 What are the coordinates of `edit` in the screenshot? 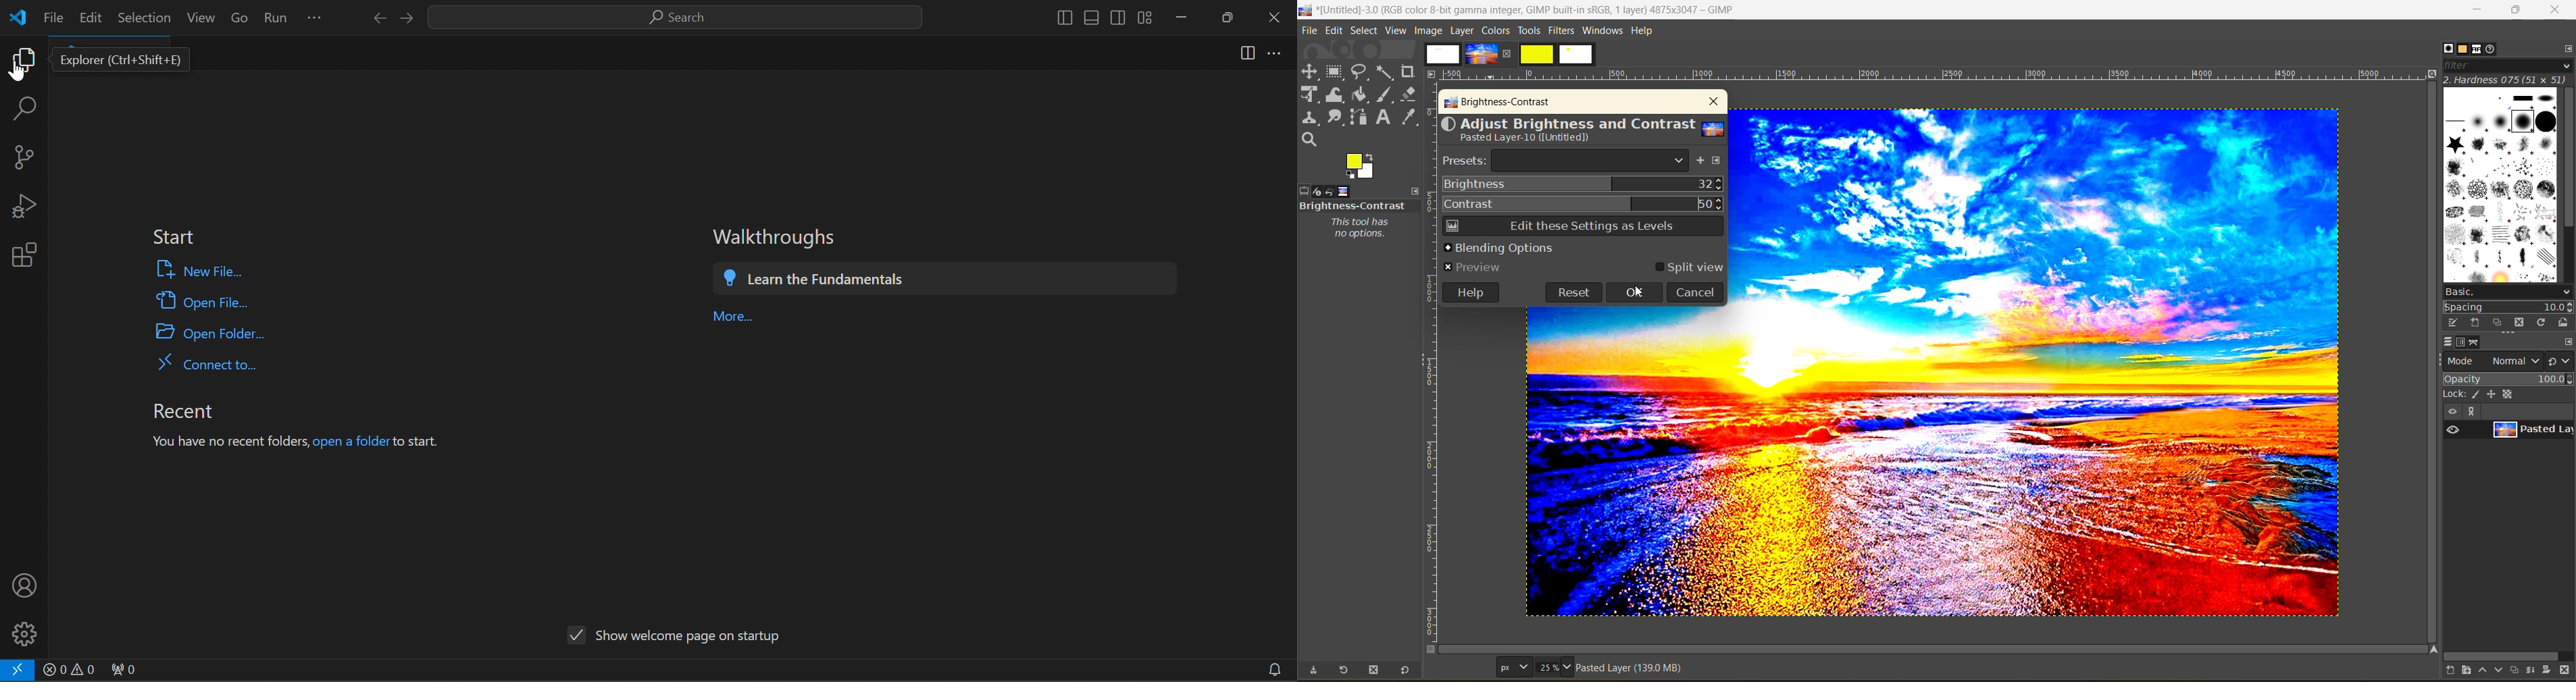 It's located at (1336, 32).